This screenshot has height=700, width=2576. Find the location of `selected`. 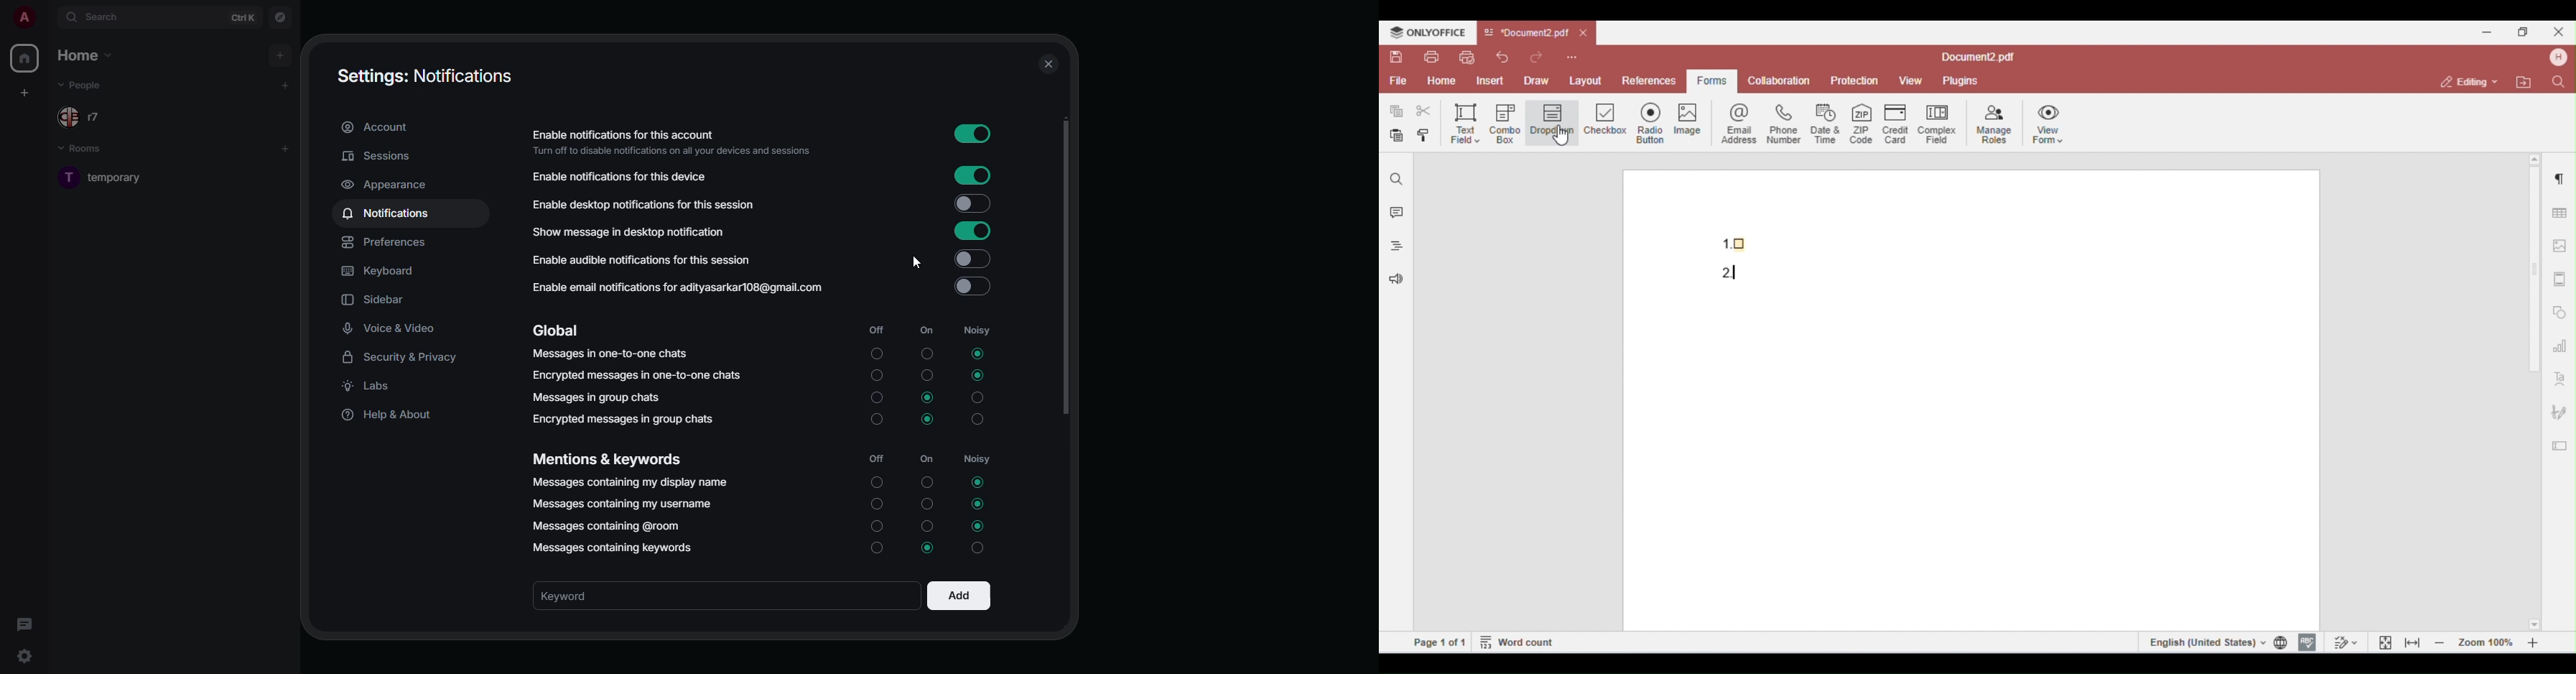

selected is located at coordinates (980, 483).